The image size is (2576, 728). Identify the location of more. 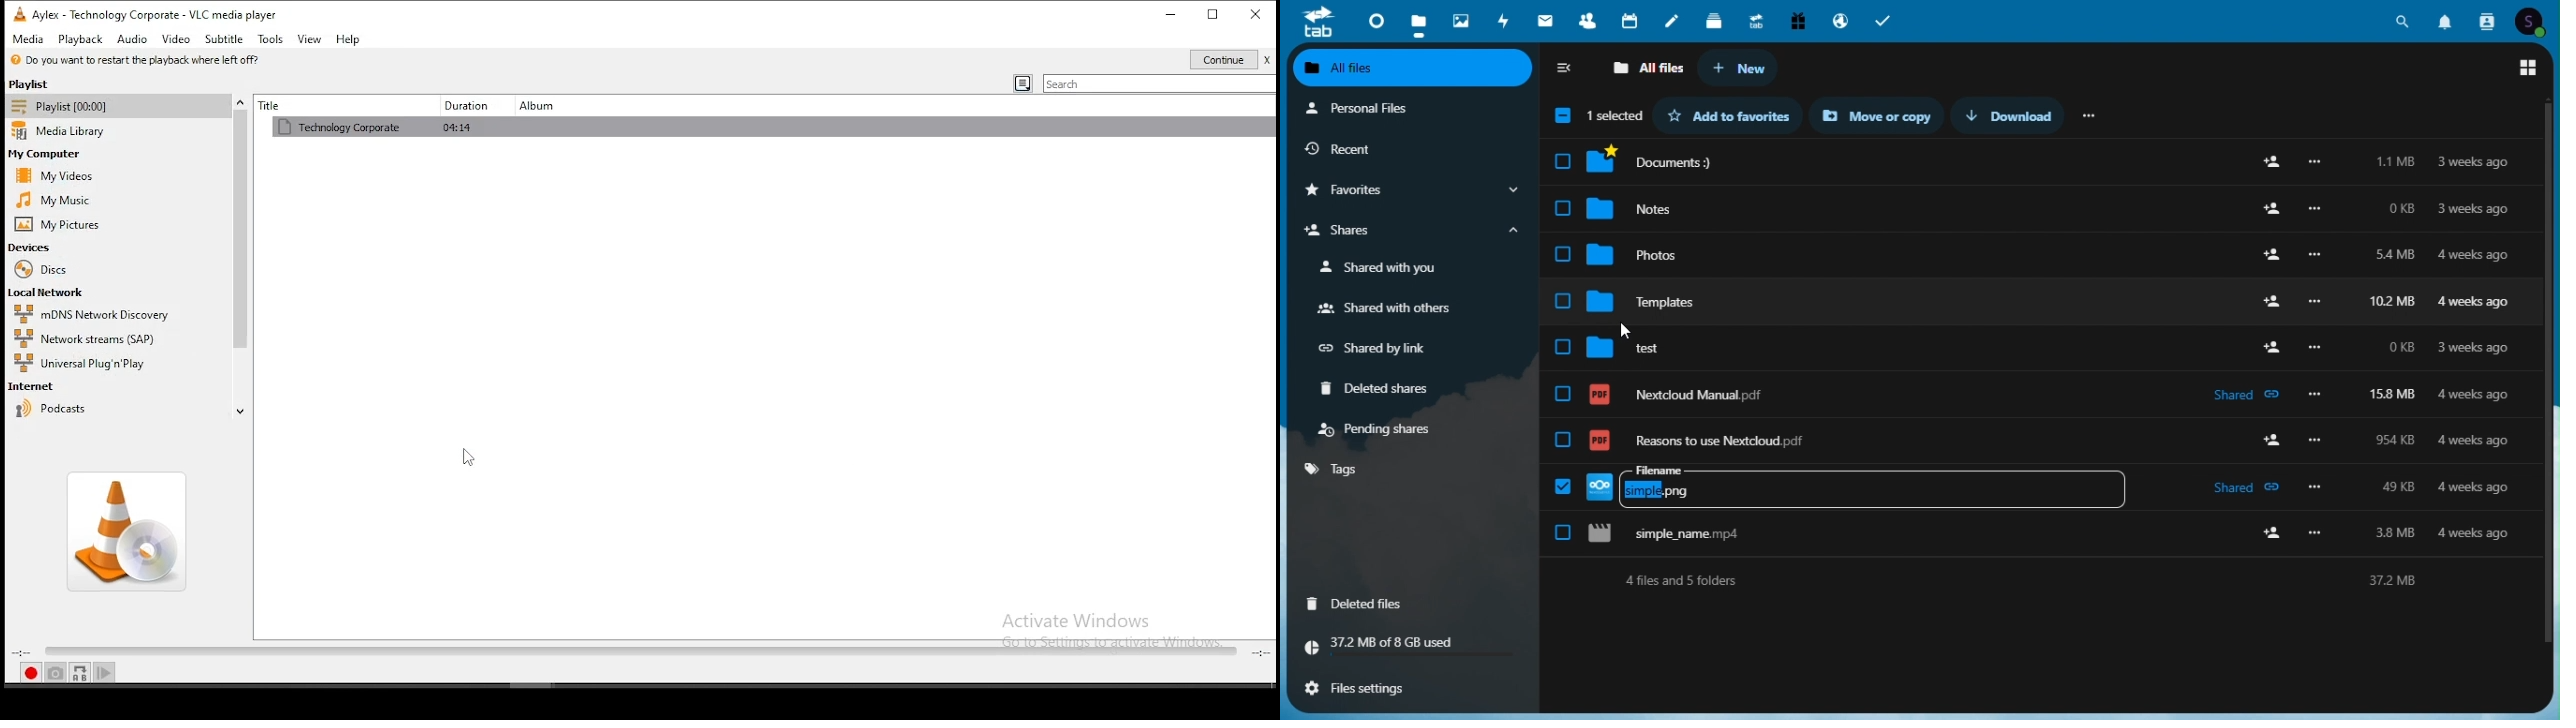
(2091, 114).